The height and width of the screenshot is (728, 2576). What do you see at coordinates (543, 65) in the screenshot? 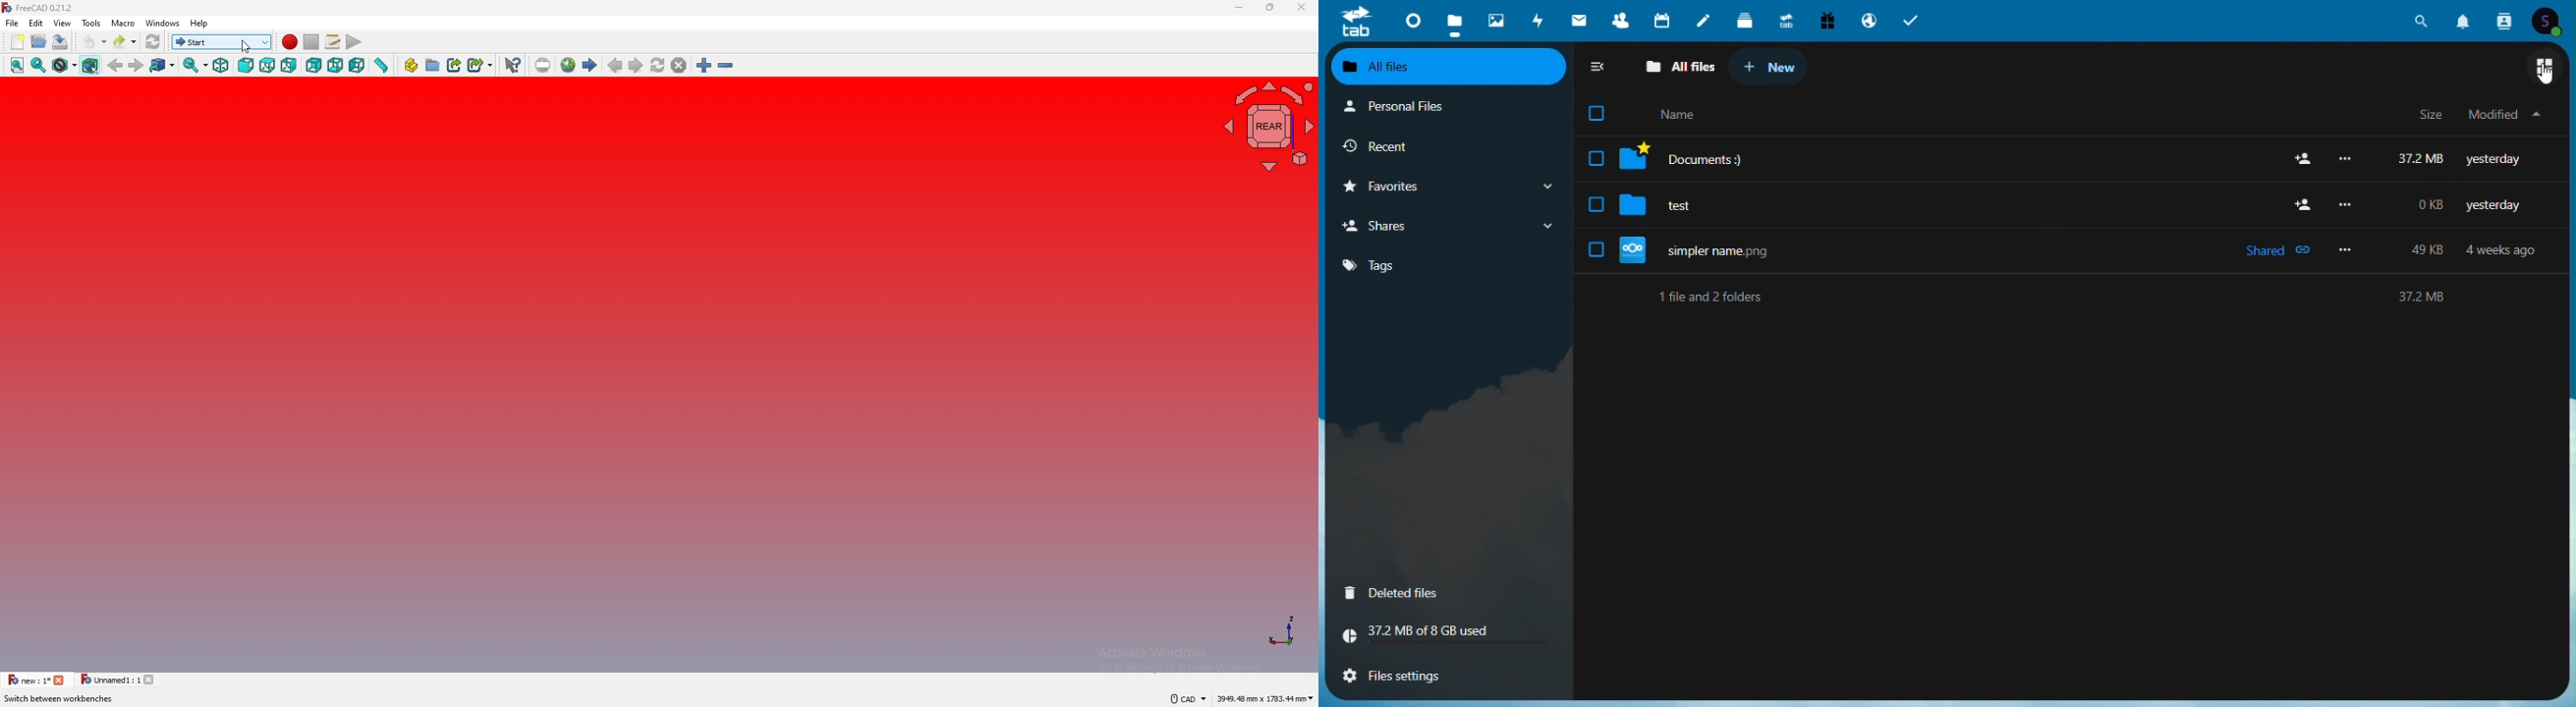
I see `set url` at bounding box center [543, 65].